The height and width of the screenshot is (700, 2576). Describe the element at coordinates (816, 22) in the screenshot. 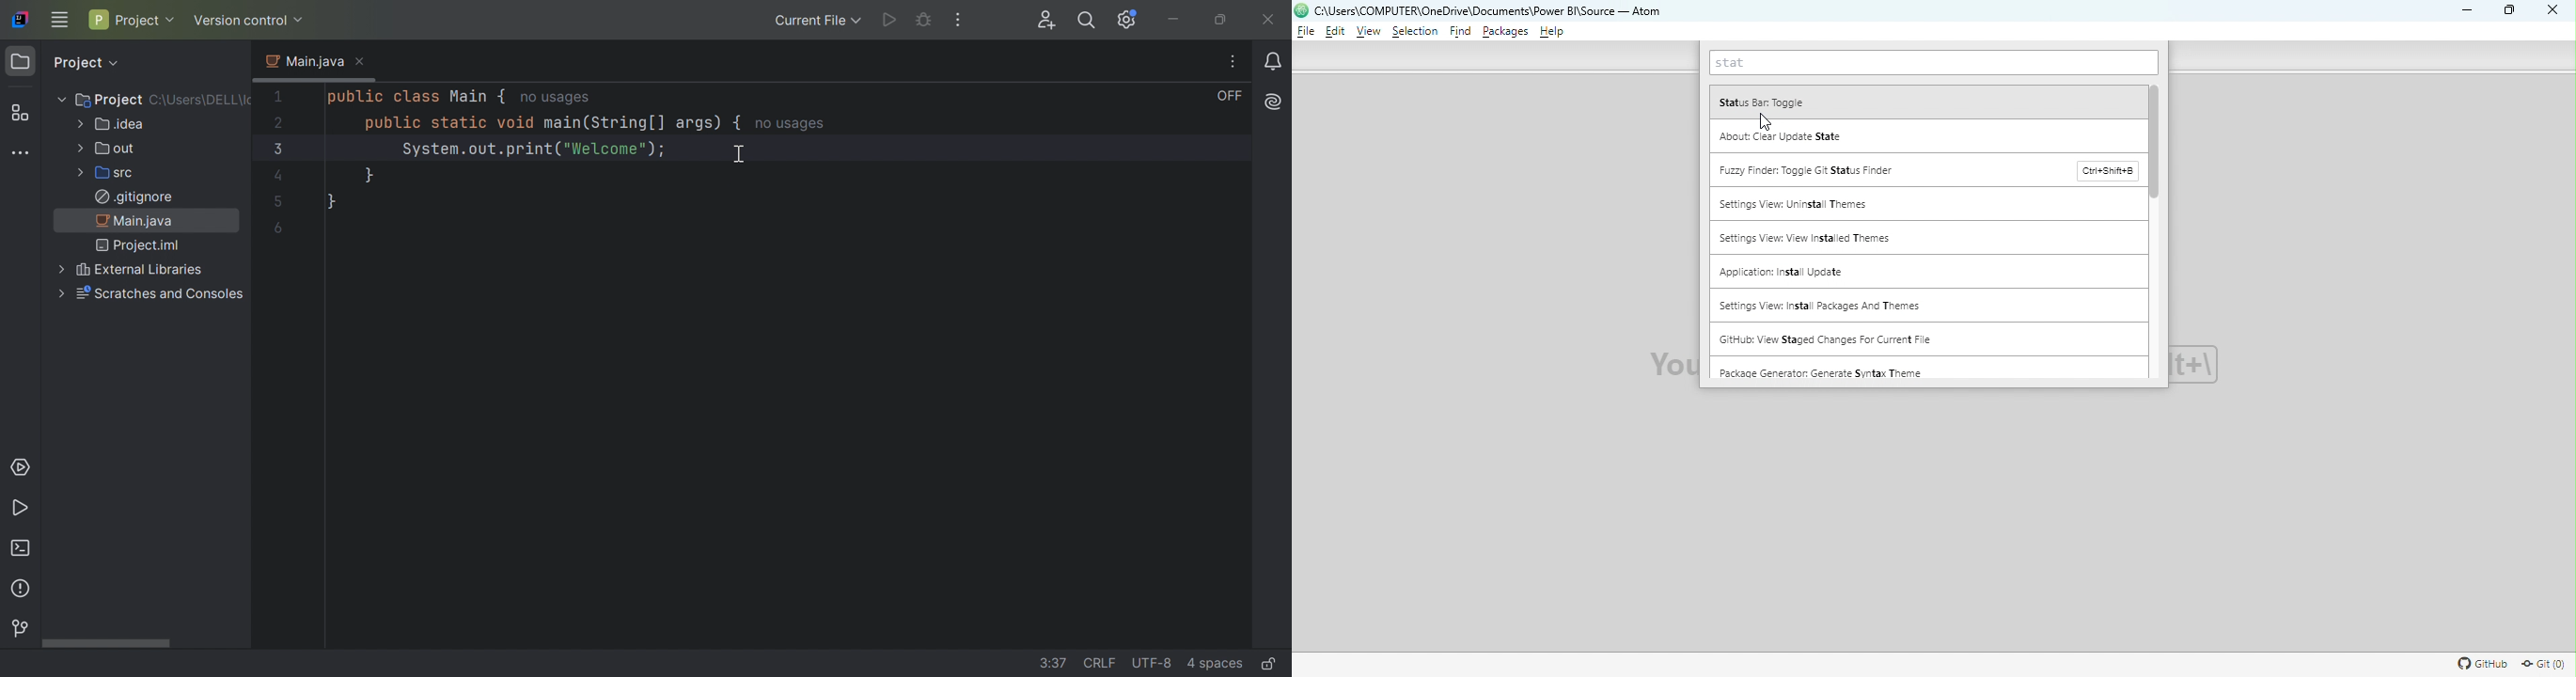

I see `Current file` at that location.